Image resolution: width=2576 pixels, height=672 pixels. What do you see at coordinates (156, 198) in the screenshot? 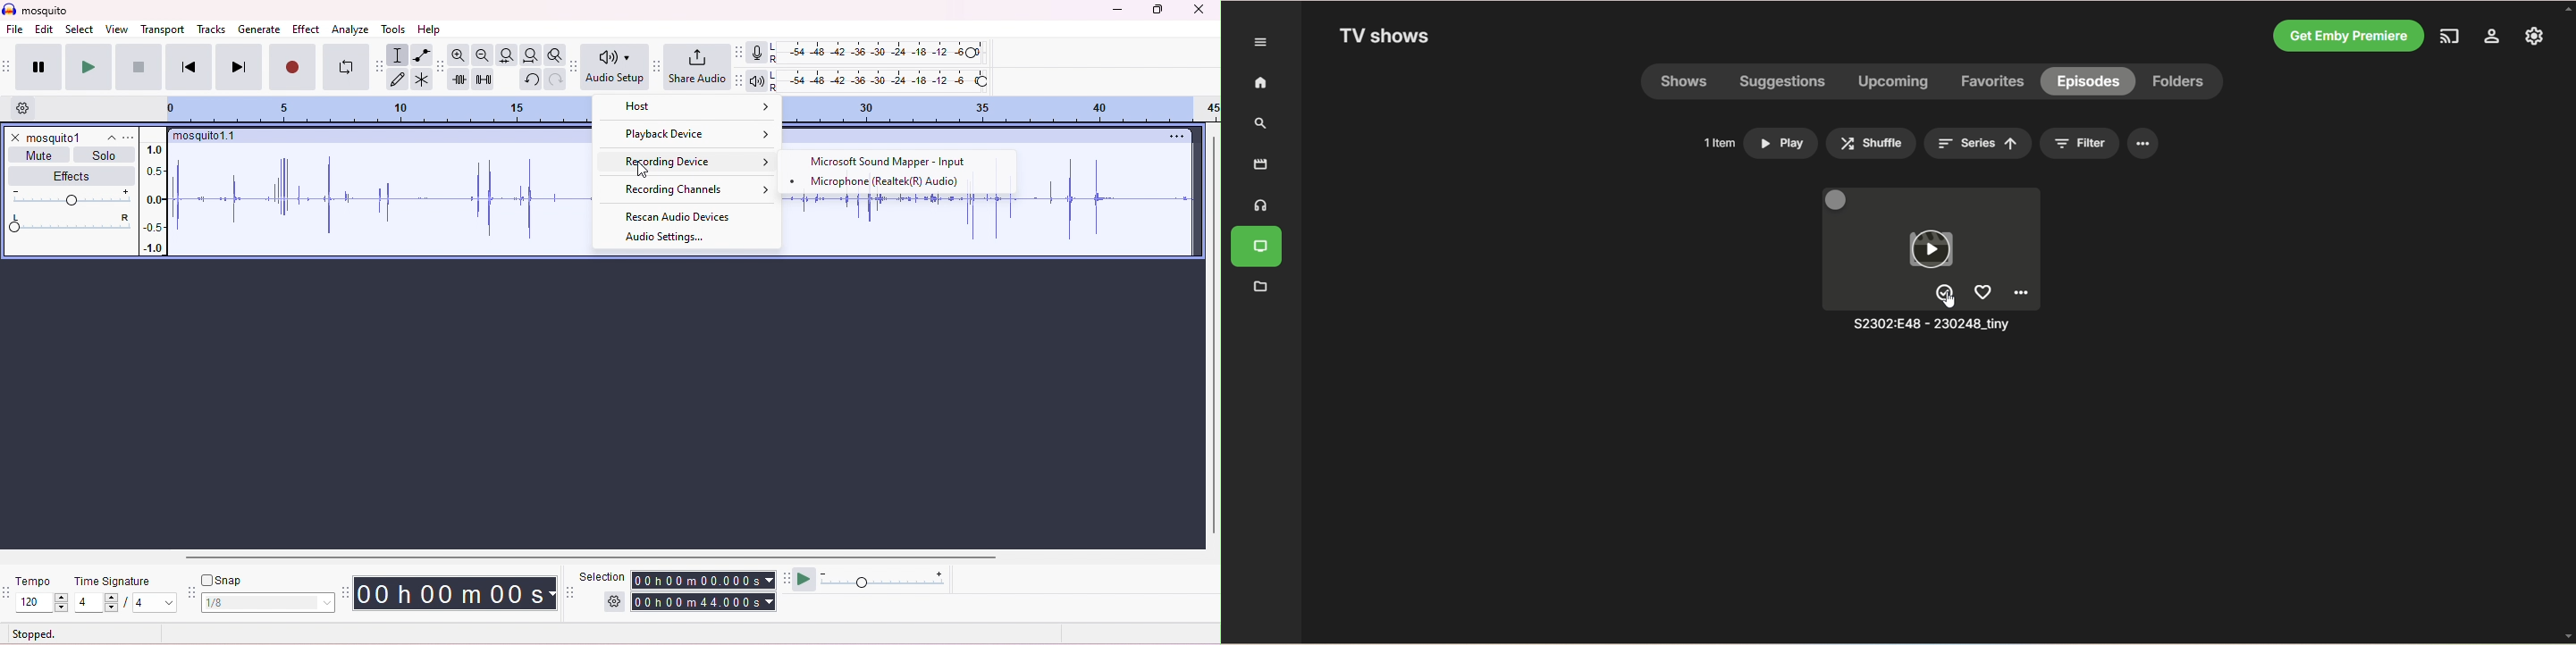
I see `amplitude` at bounding box center [156, 198].